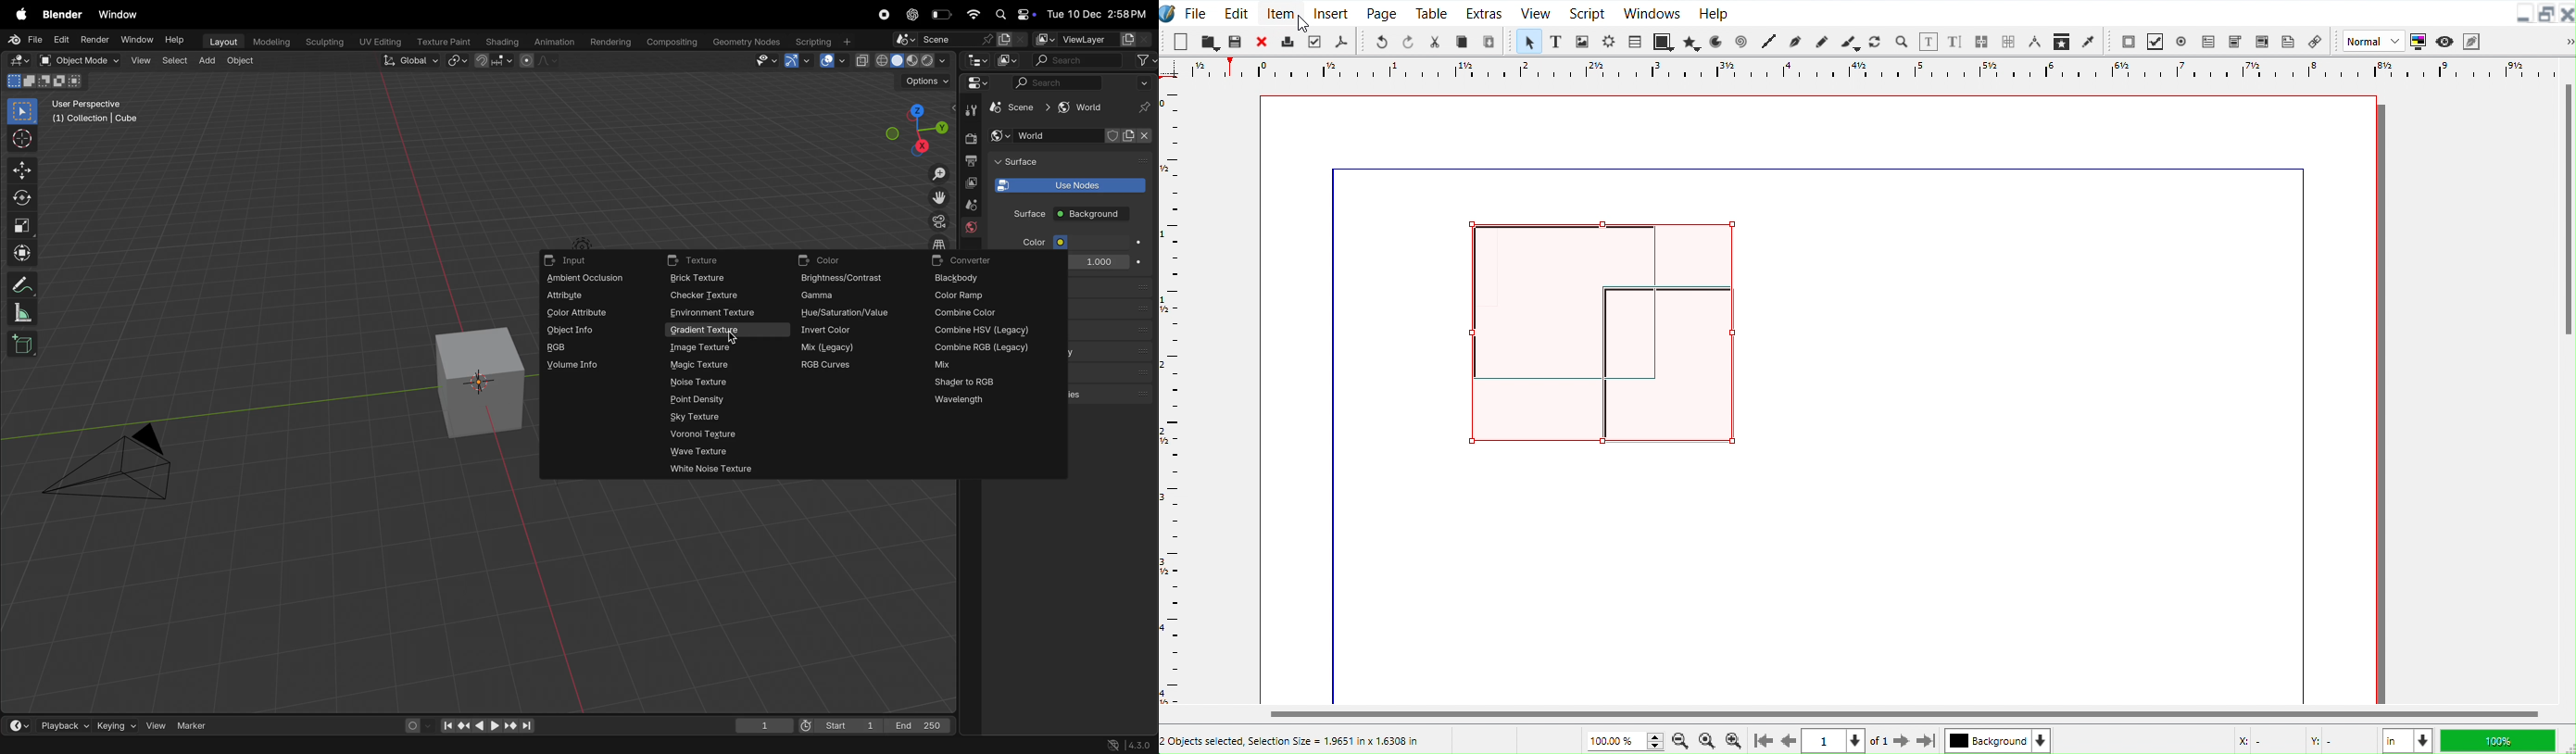  I want to click on 100 % , so click(2501, 740).